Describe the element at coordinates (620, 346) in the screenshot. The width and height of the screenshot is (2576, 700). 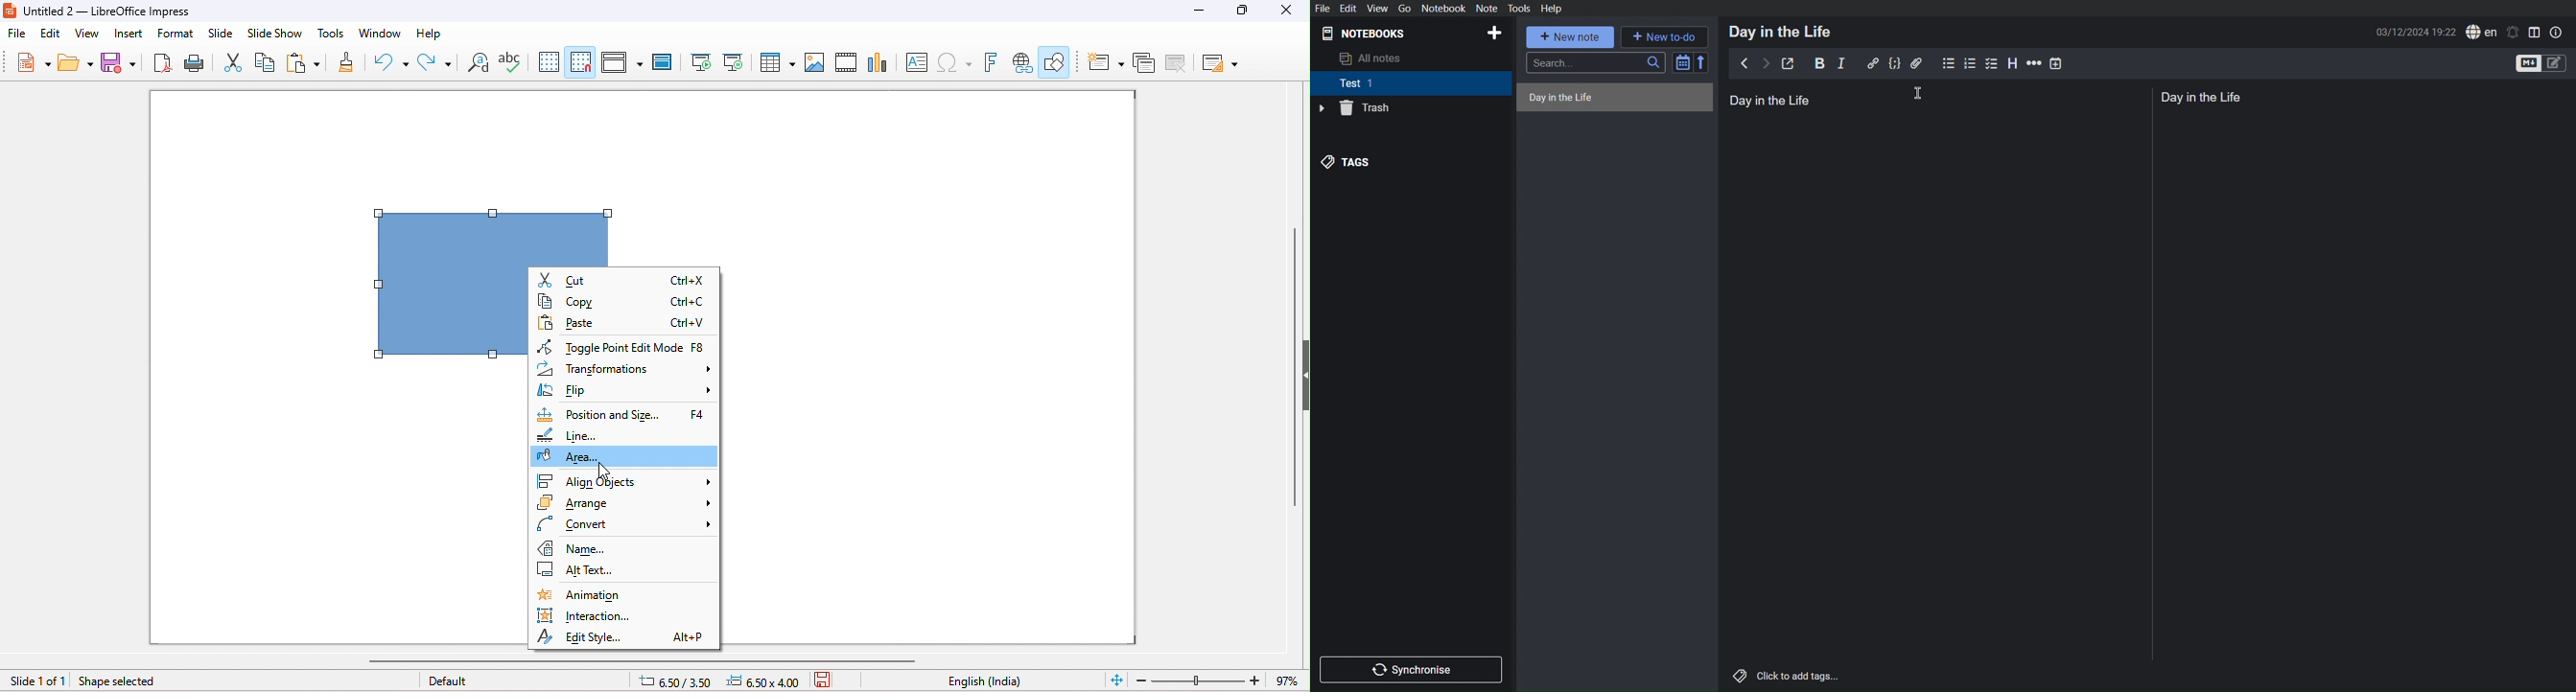
I see `toggle point edit mode` at that location.